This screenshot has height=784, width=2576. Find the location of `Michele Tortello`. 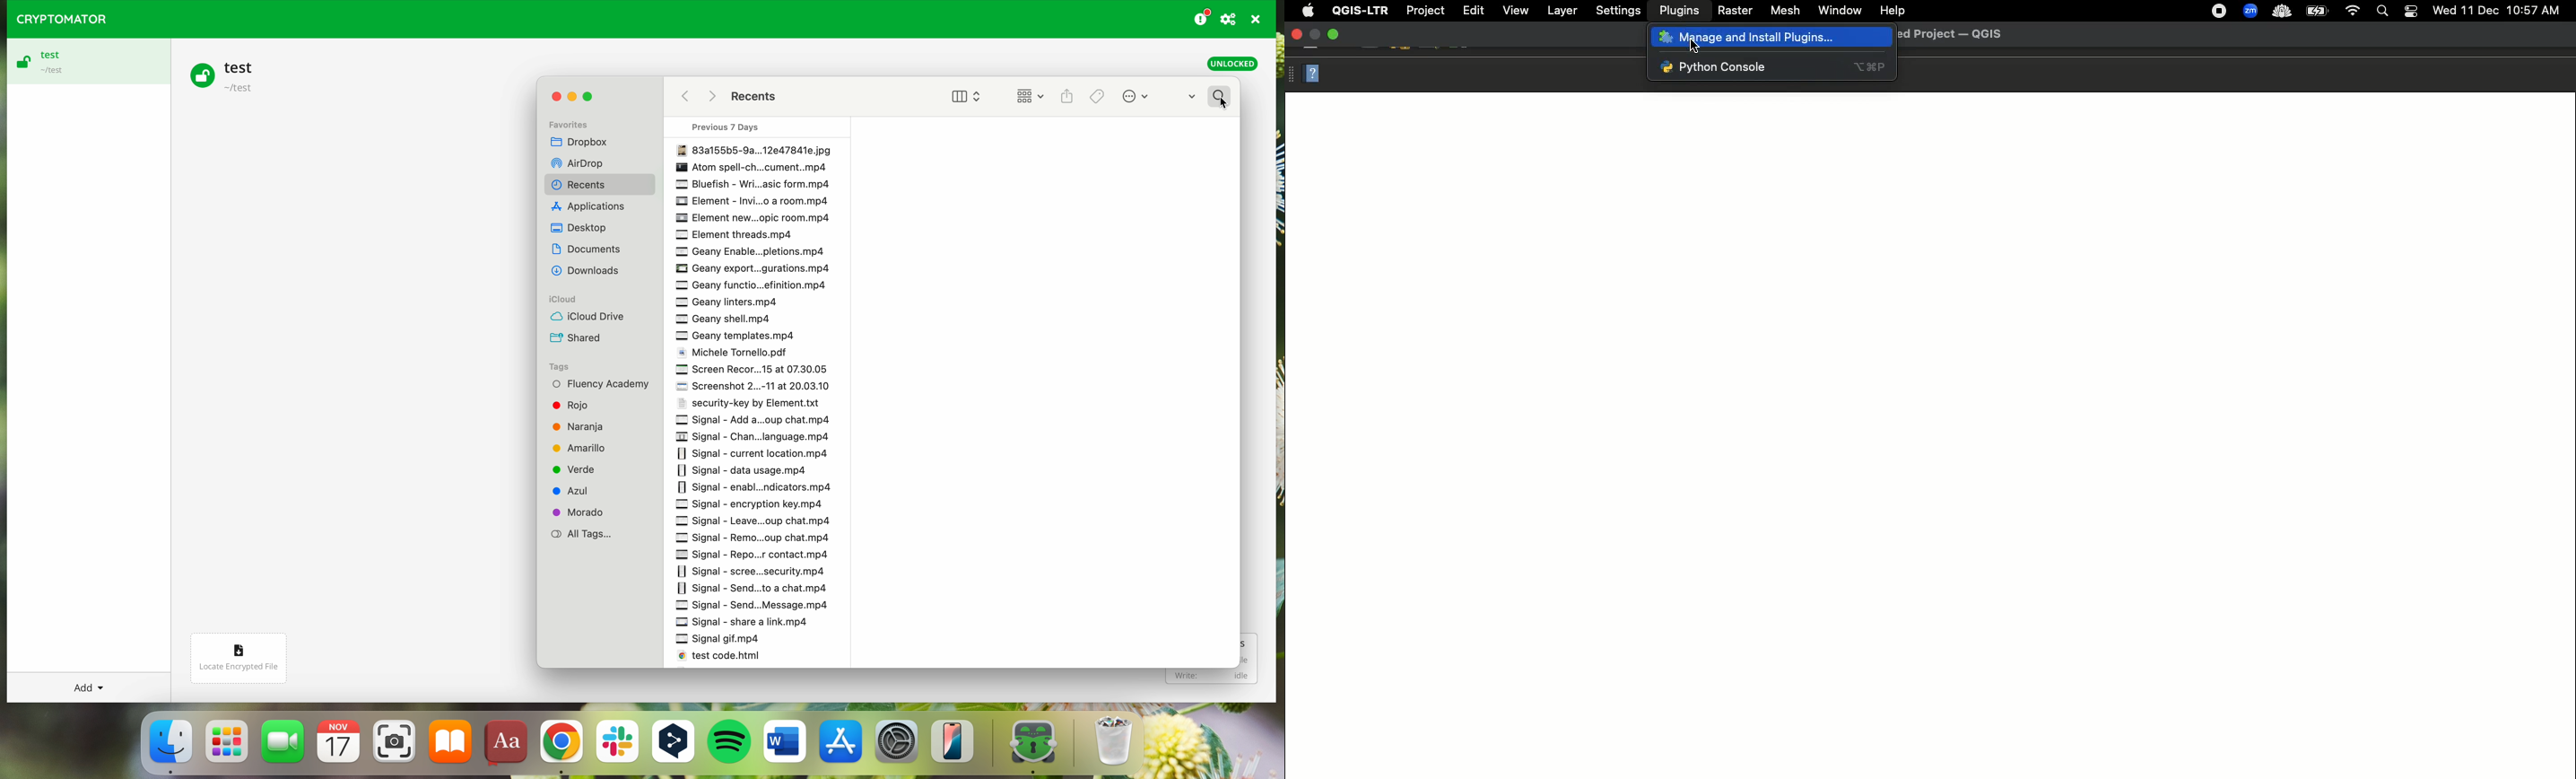

Michele Tortello is located at coordinates (738, 355).